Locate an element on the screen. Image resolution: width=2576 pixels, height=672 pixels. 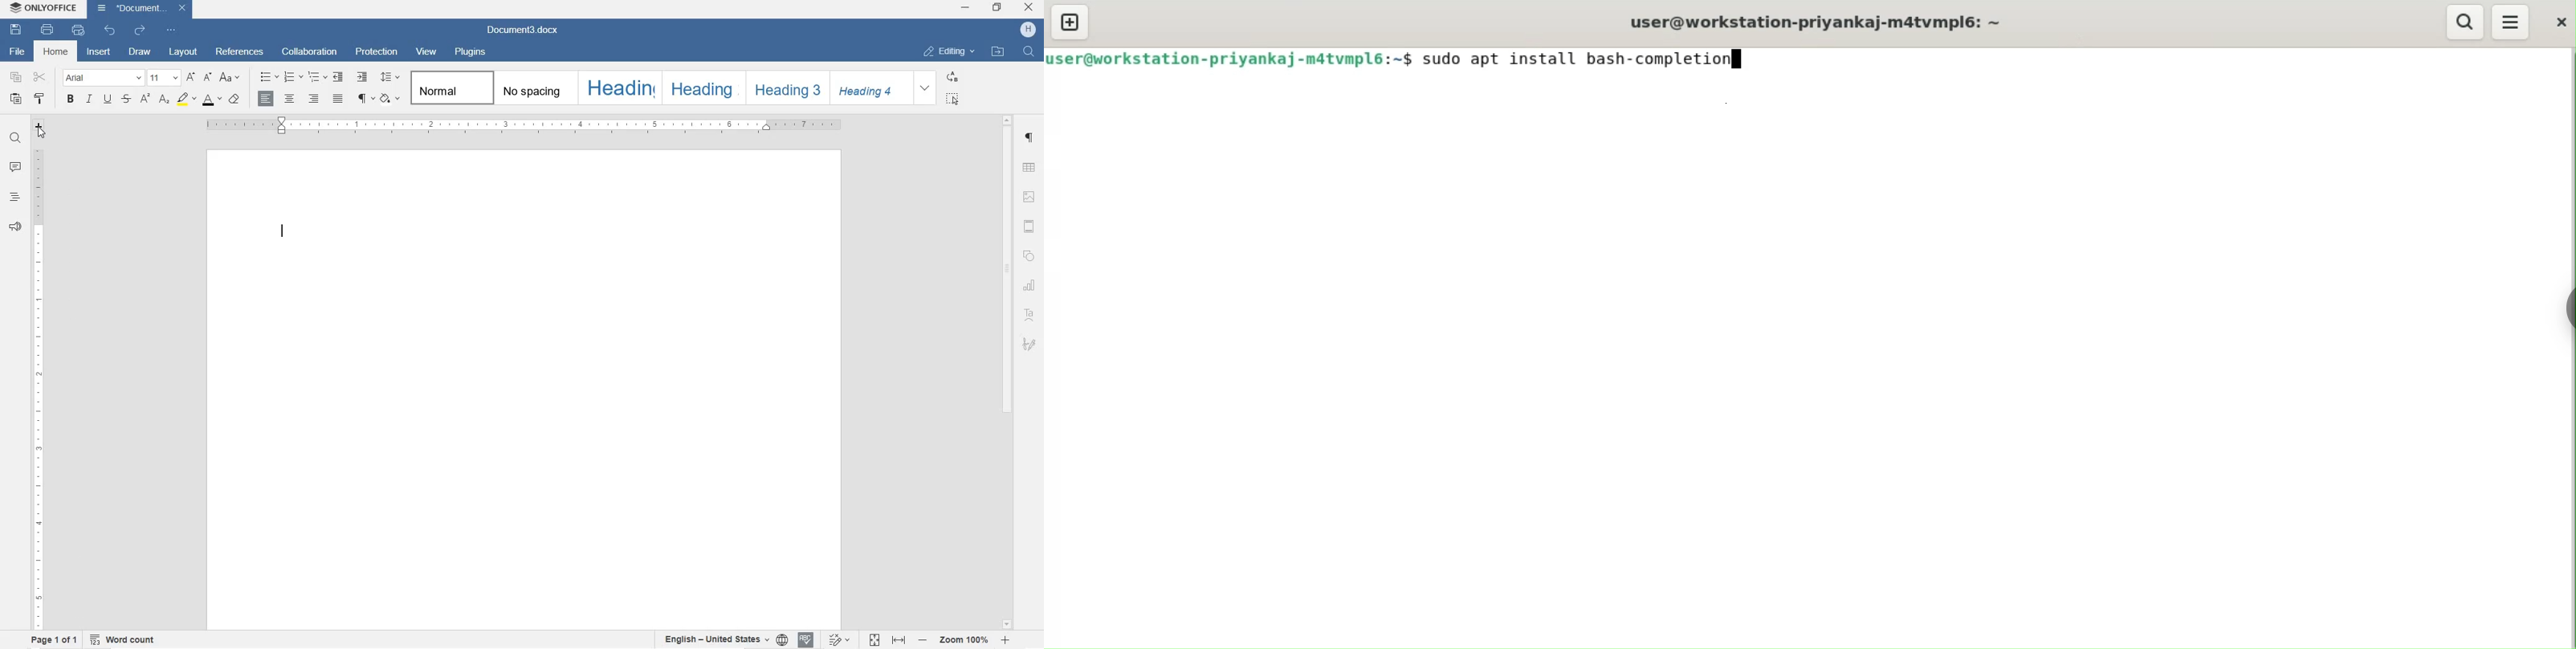
FONT COLOR is located at coordinates (211, 99).